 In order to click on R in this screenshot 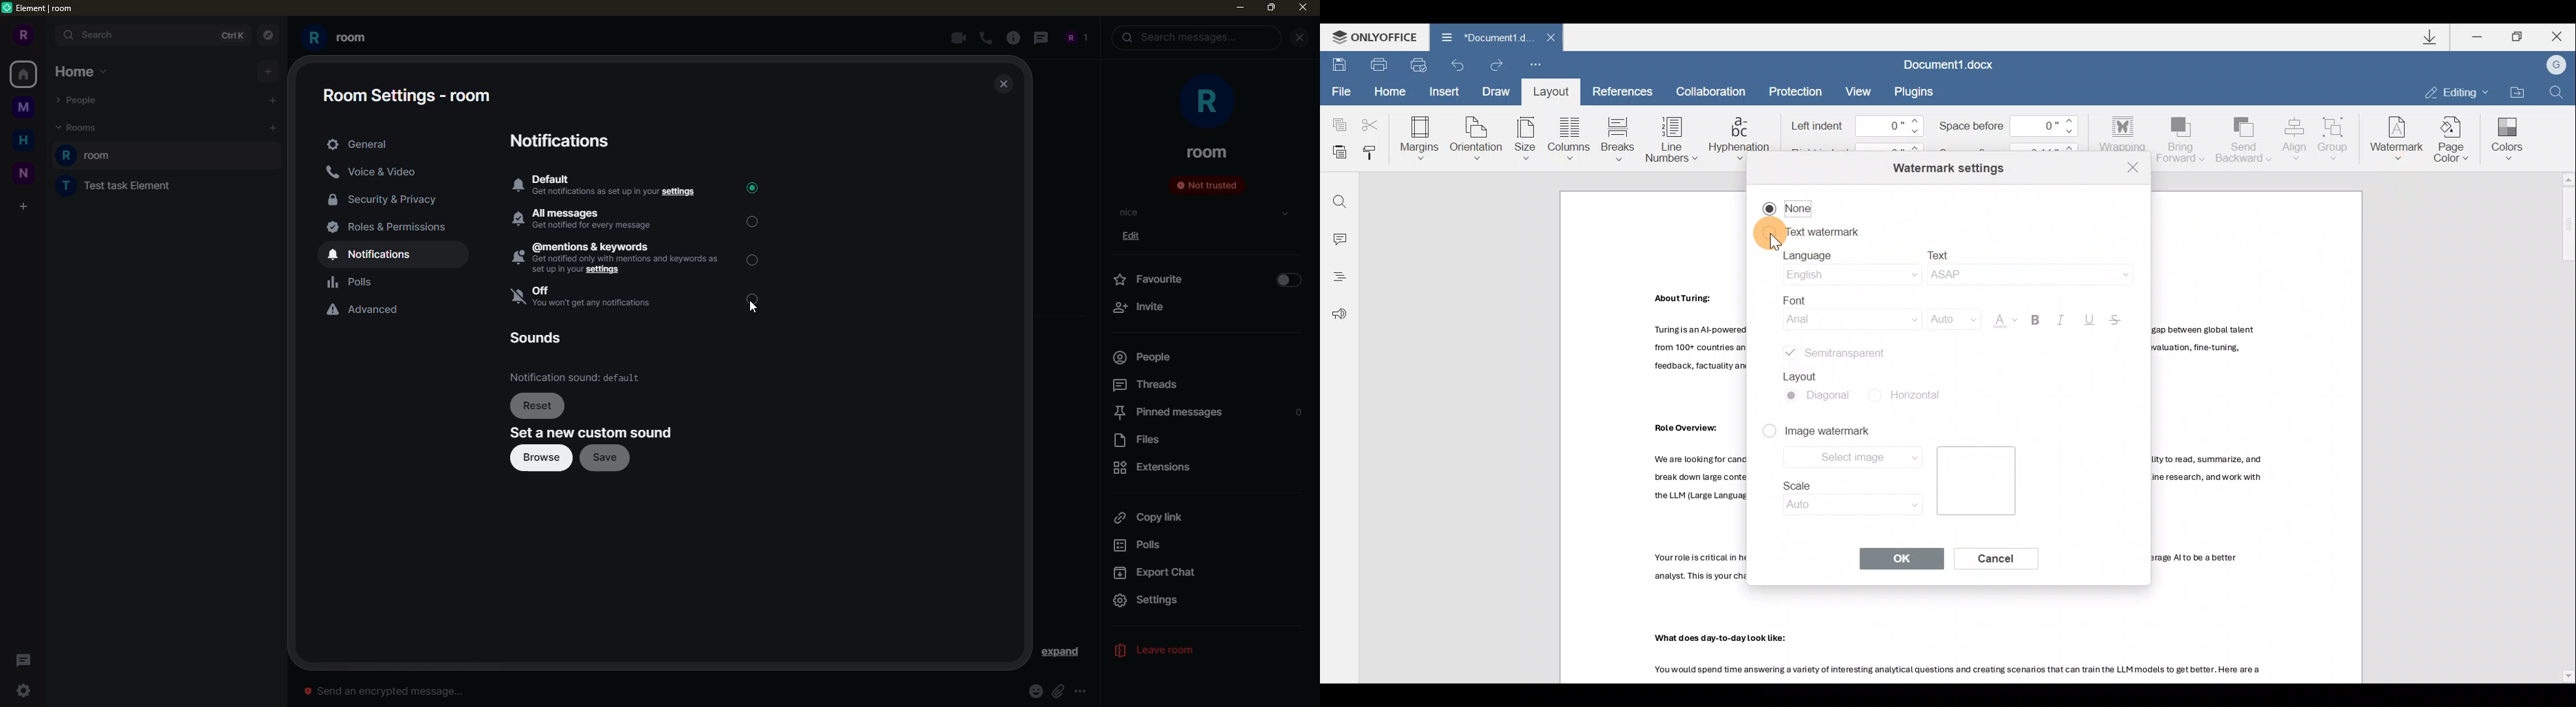, I will do `click(23, 34)`.